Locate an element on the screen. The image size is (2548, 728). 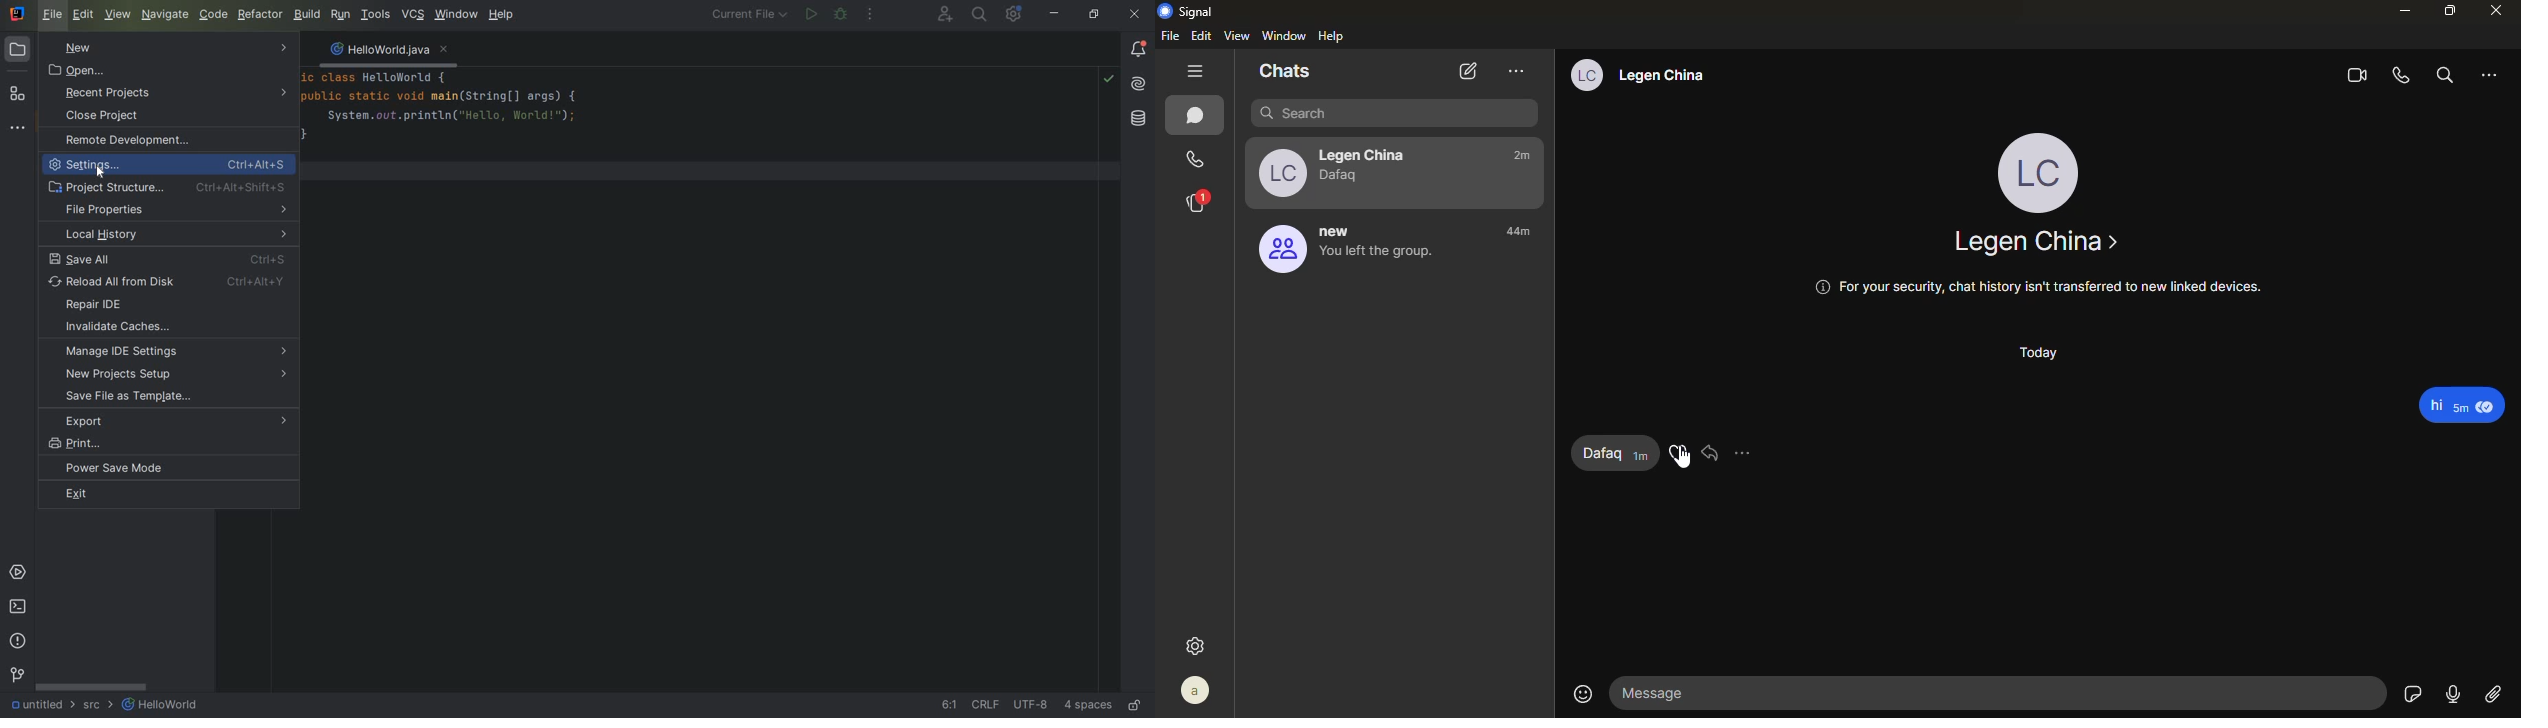
RELOAD ALL FROM DISK is located at coordinates (170, 281).